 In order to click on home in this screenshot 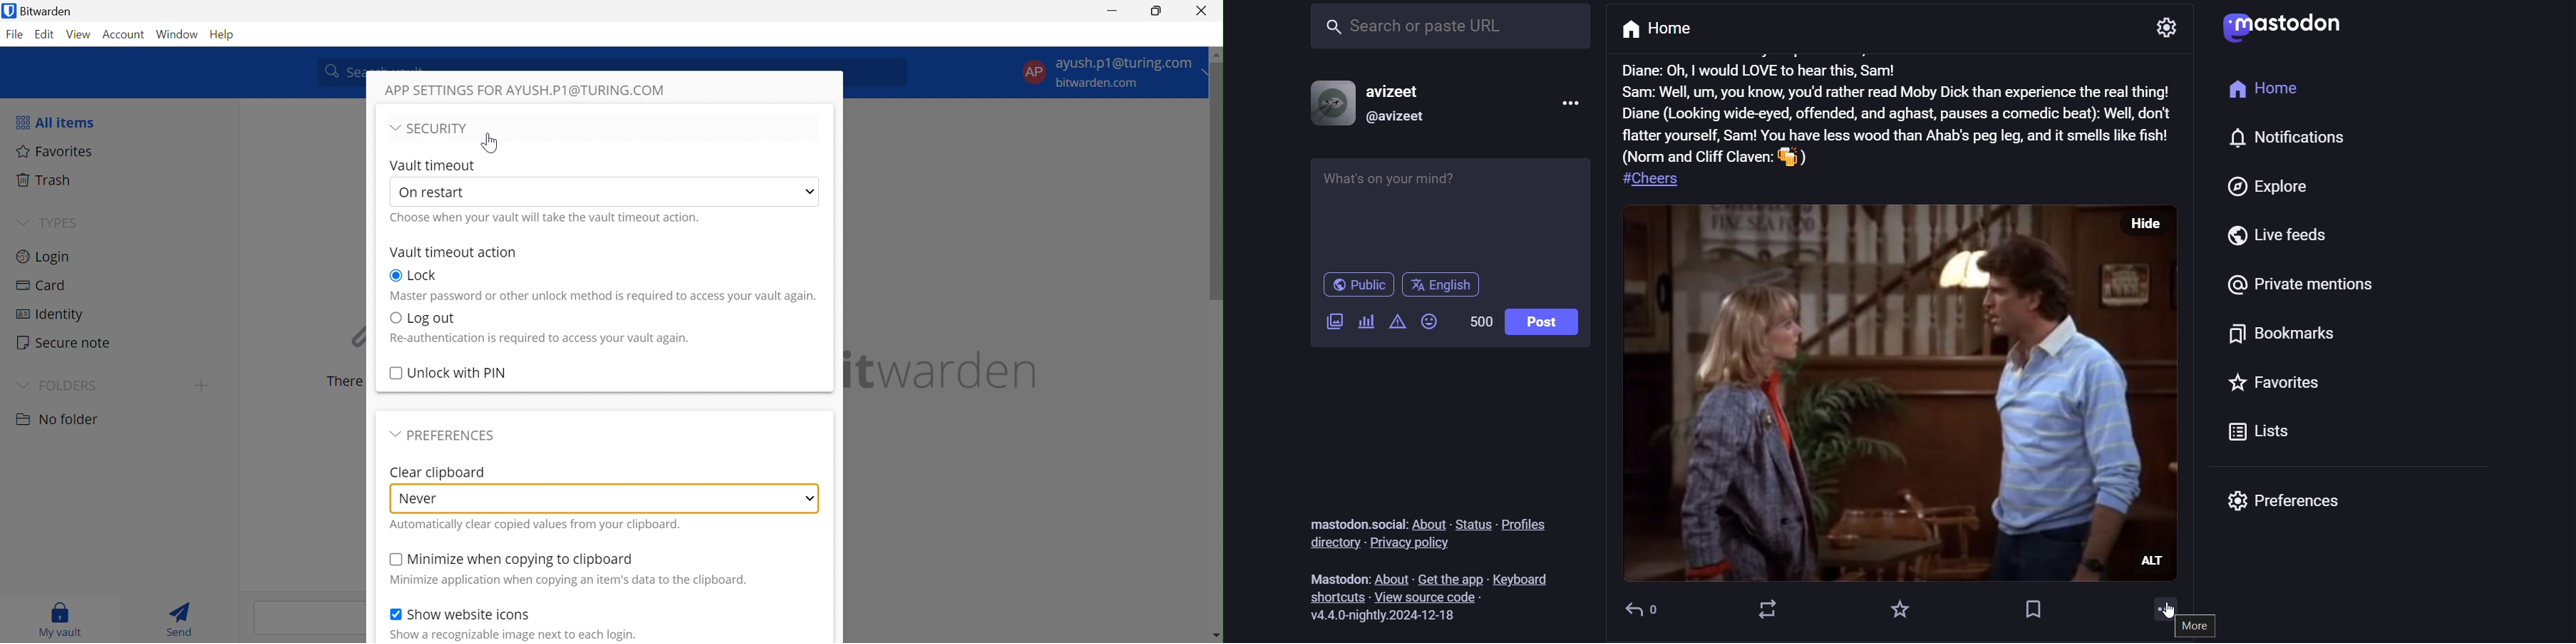, I will do `click(1666, 30)`.